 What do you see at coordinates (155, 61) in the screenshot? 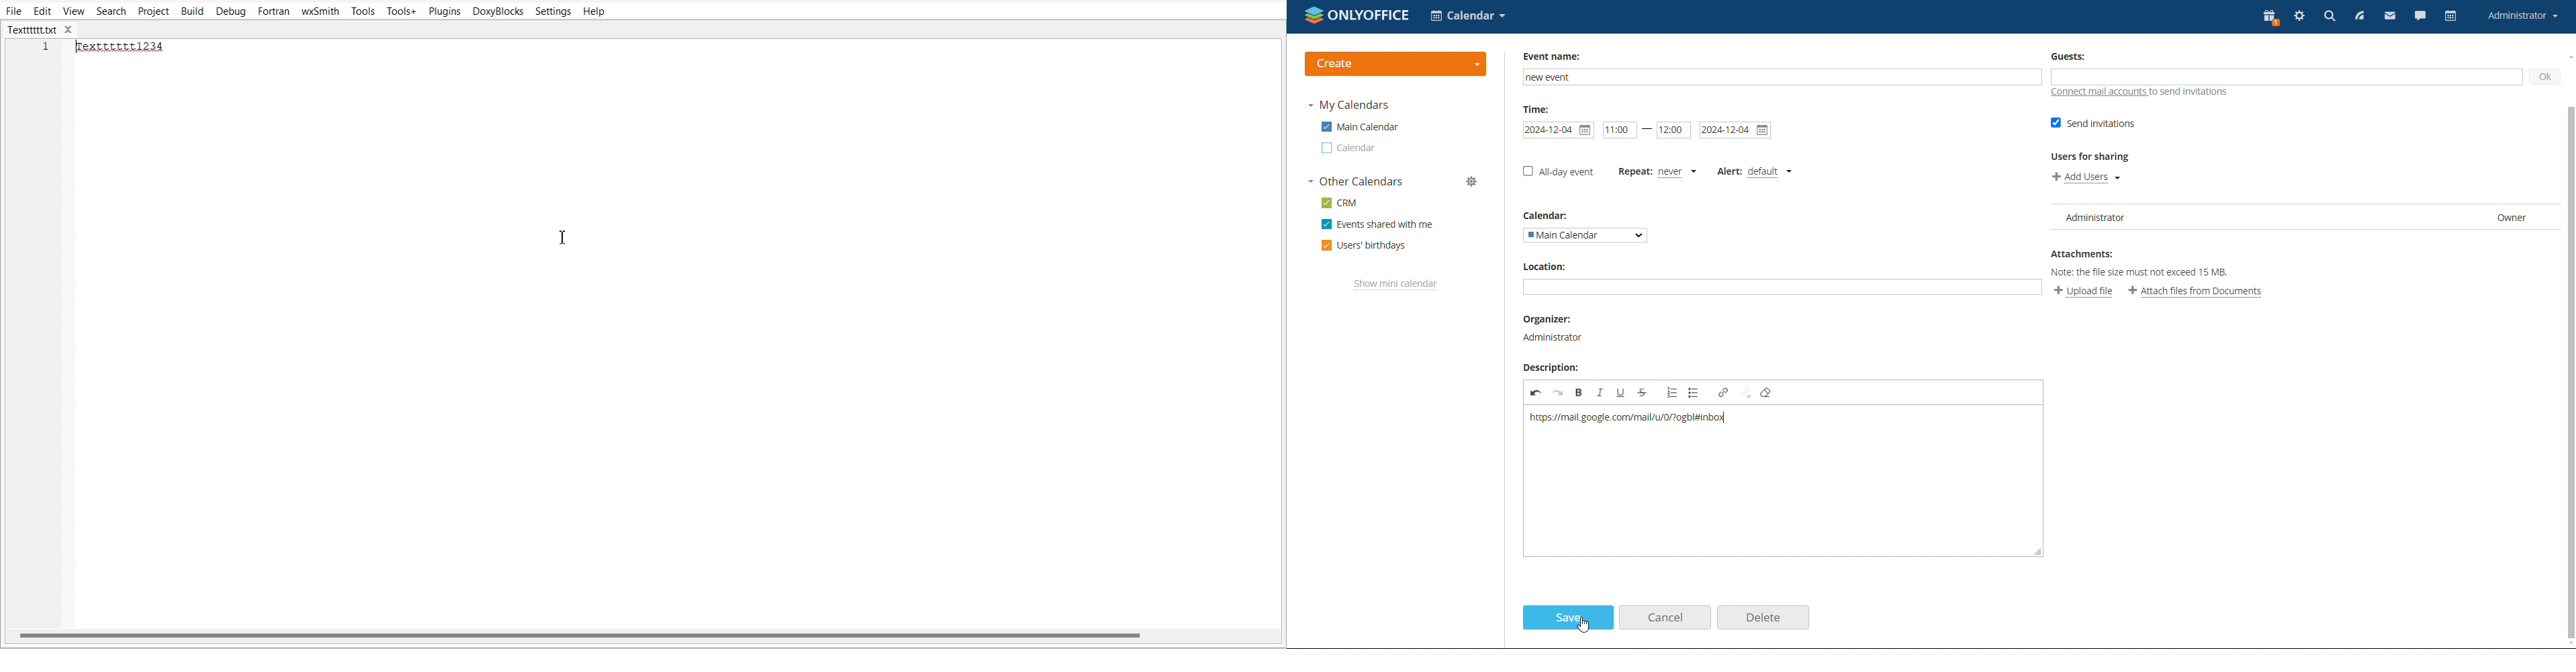
I see `Text editor` at bounding box center [155, 61].